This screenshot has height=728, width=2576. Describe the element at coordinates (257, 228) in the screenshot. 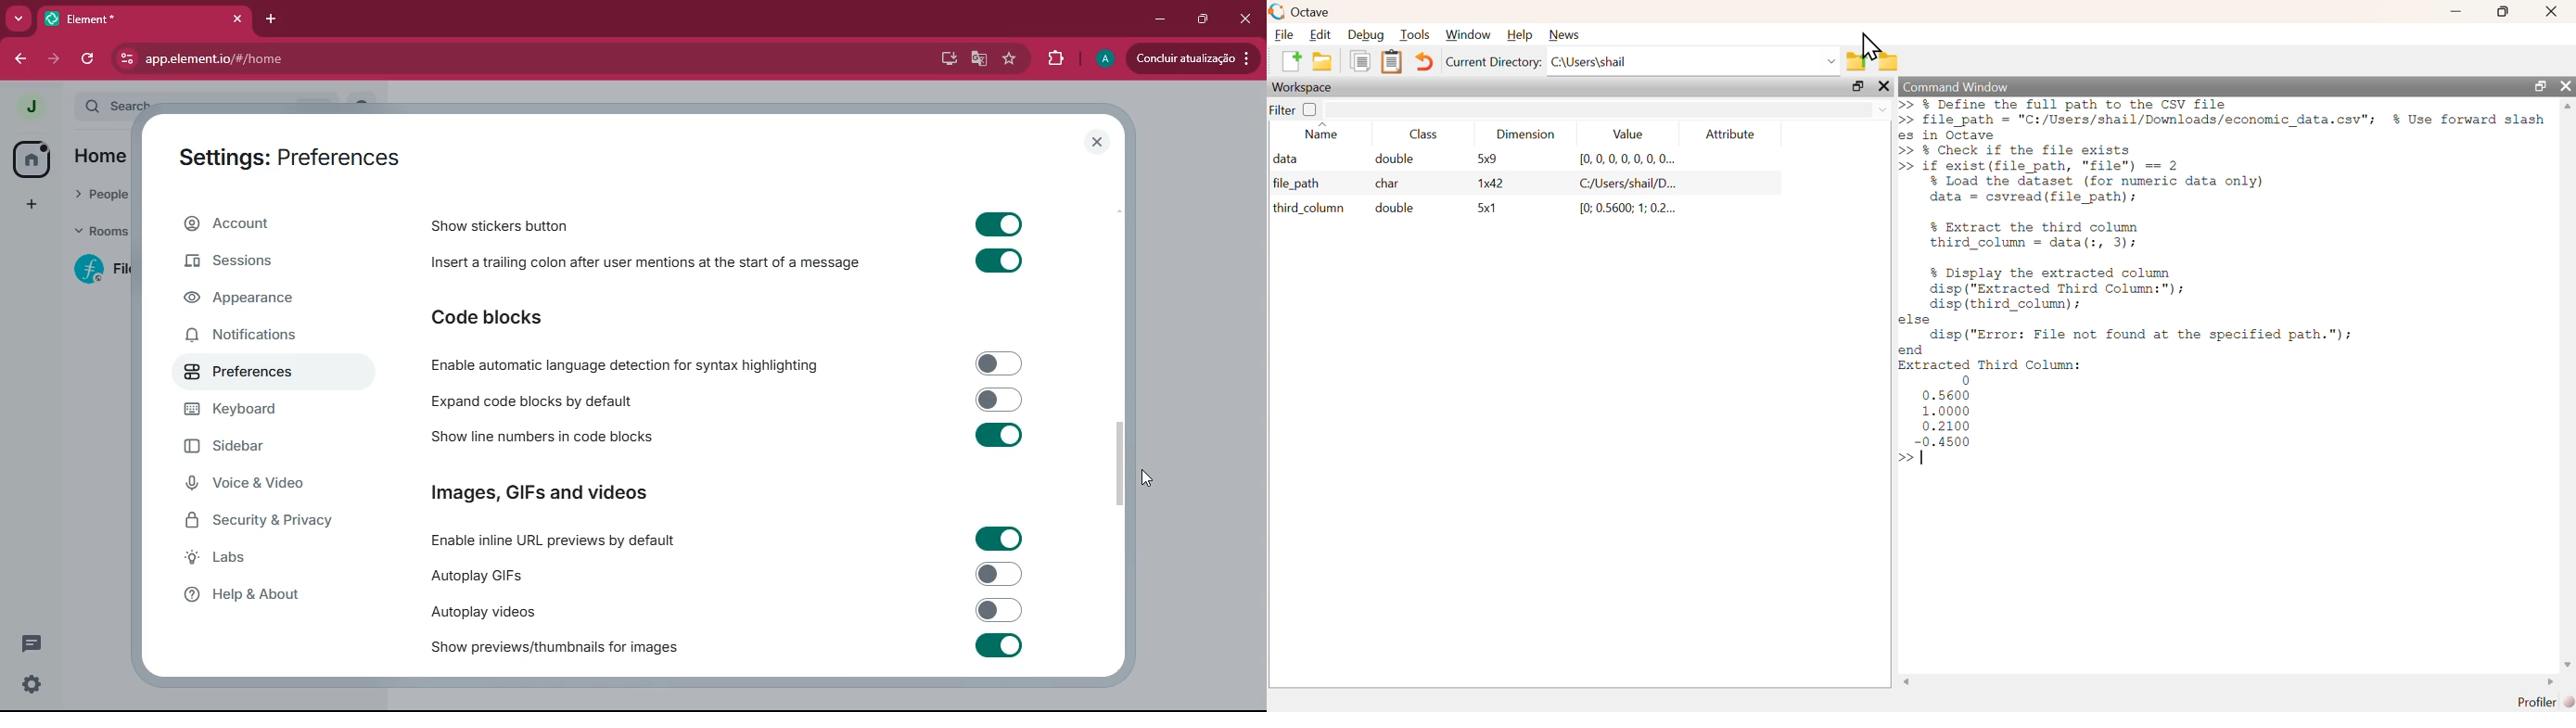

I see `account` at that location.